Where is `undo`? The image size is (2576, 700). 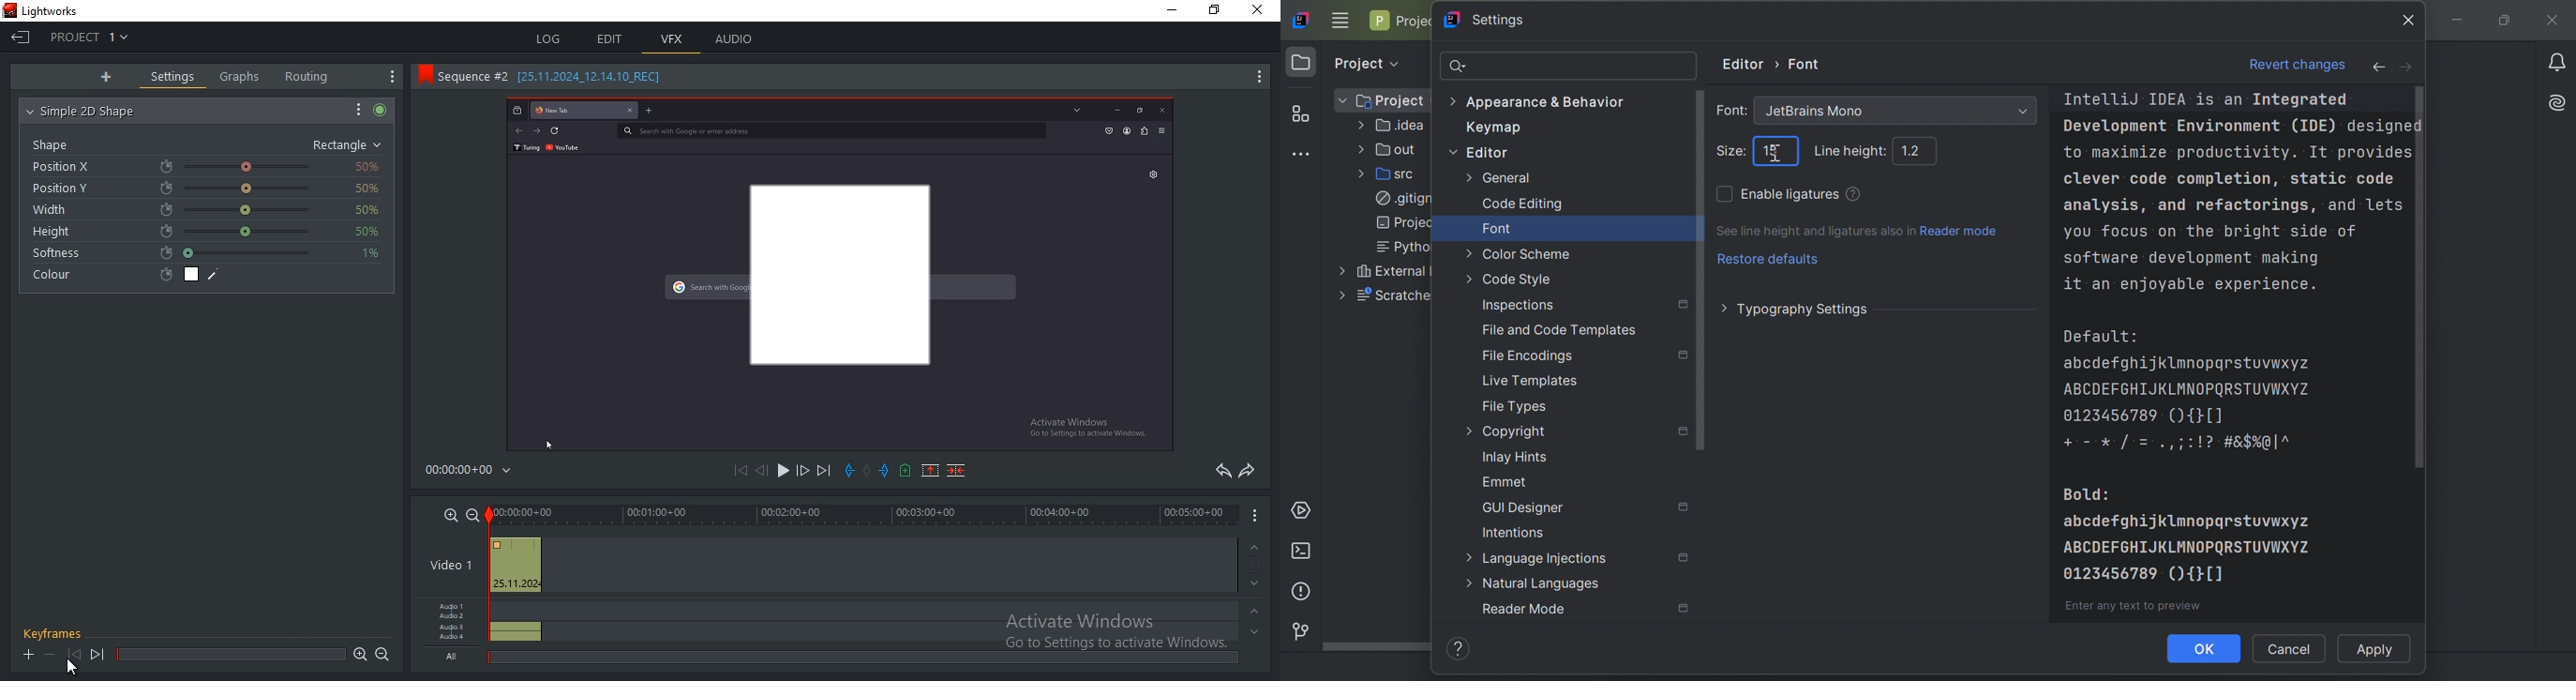 undo is located at coordinates (1221, 471).